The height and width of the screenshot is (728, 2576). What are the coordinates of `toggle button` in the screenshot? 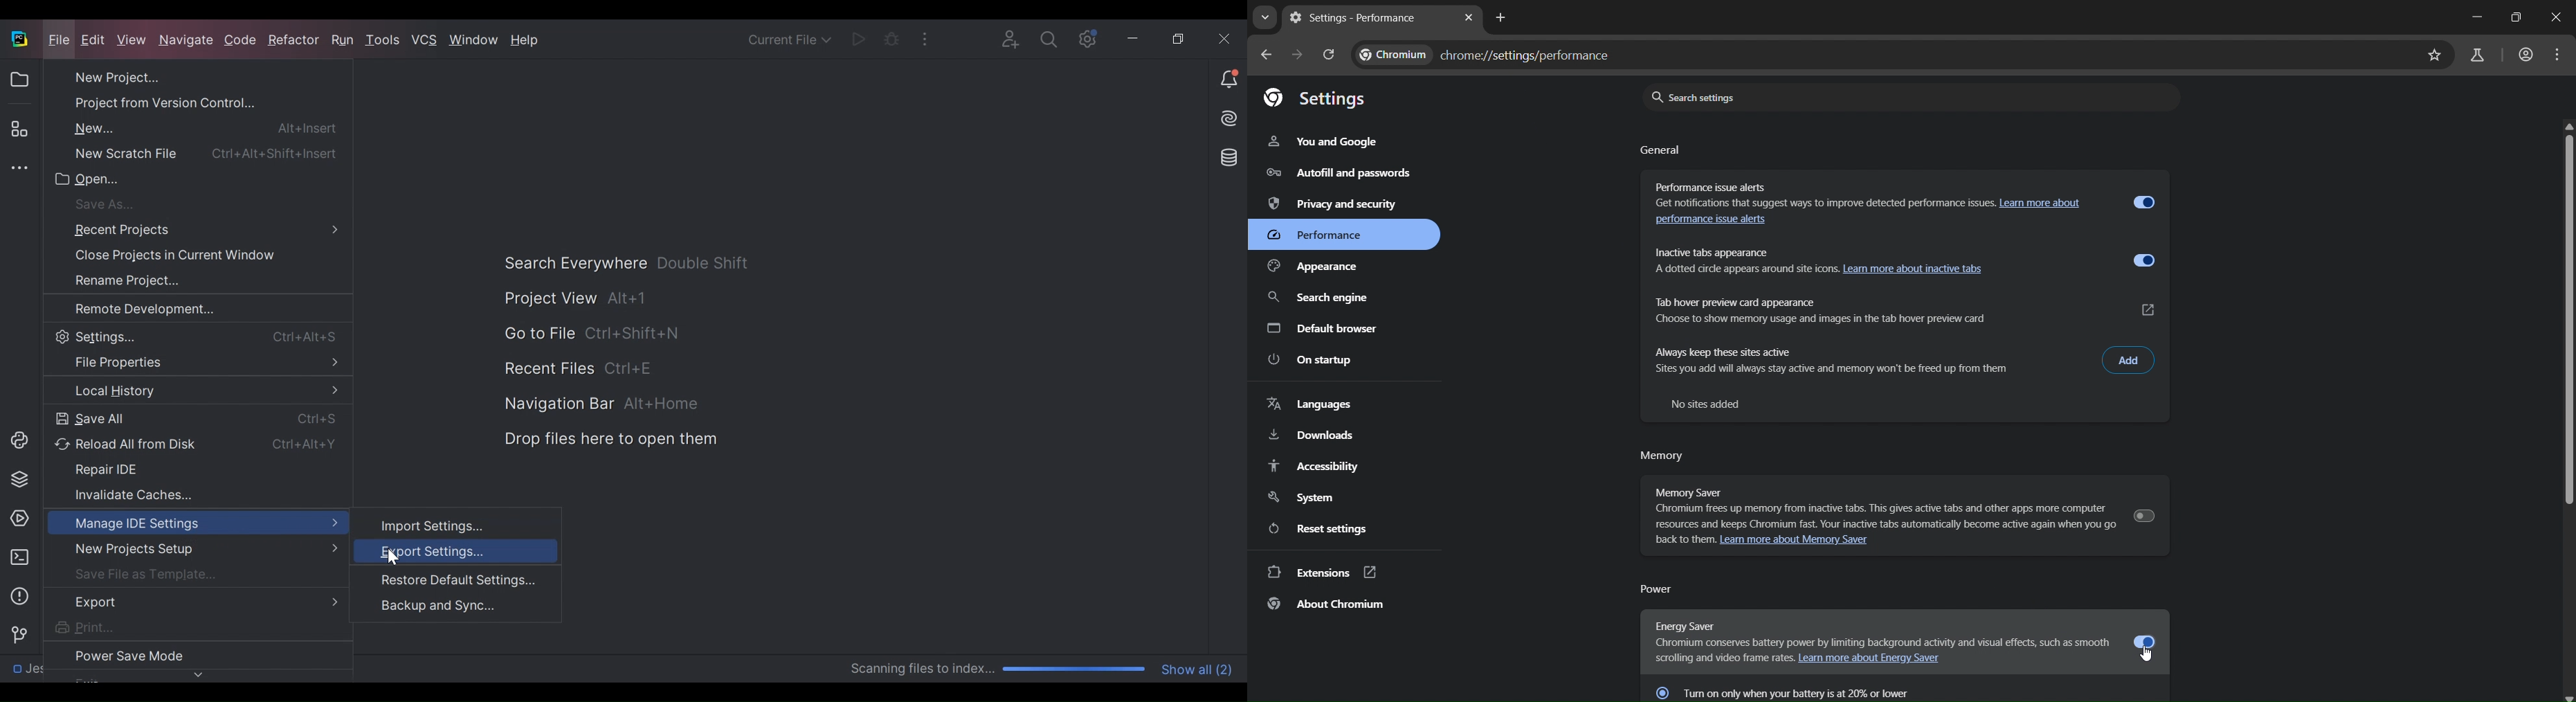 It's located at (2143, 261).